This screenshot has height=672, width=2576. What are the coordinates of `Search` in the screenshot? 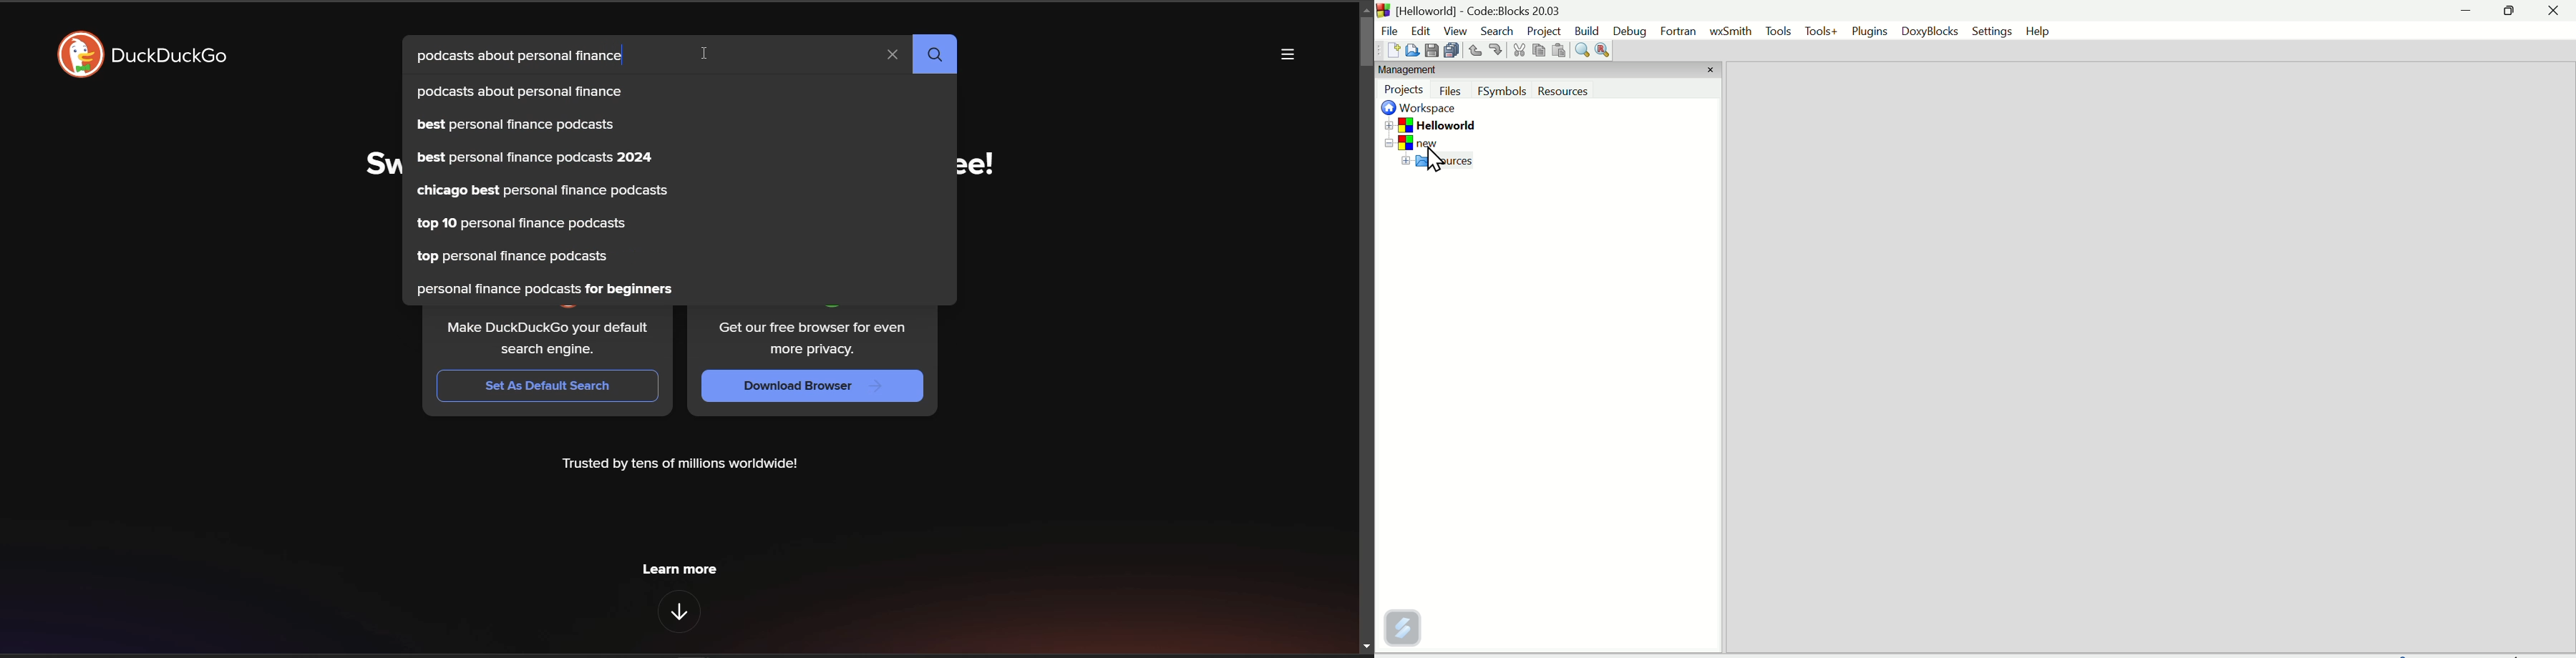 It's located at (1496, 31).